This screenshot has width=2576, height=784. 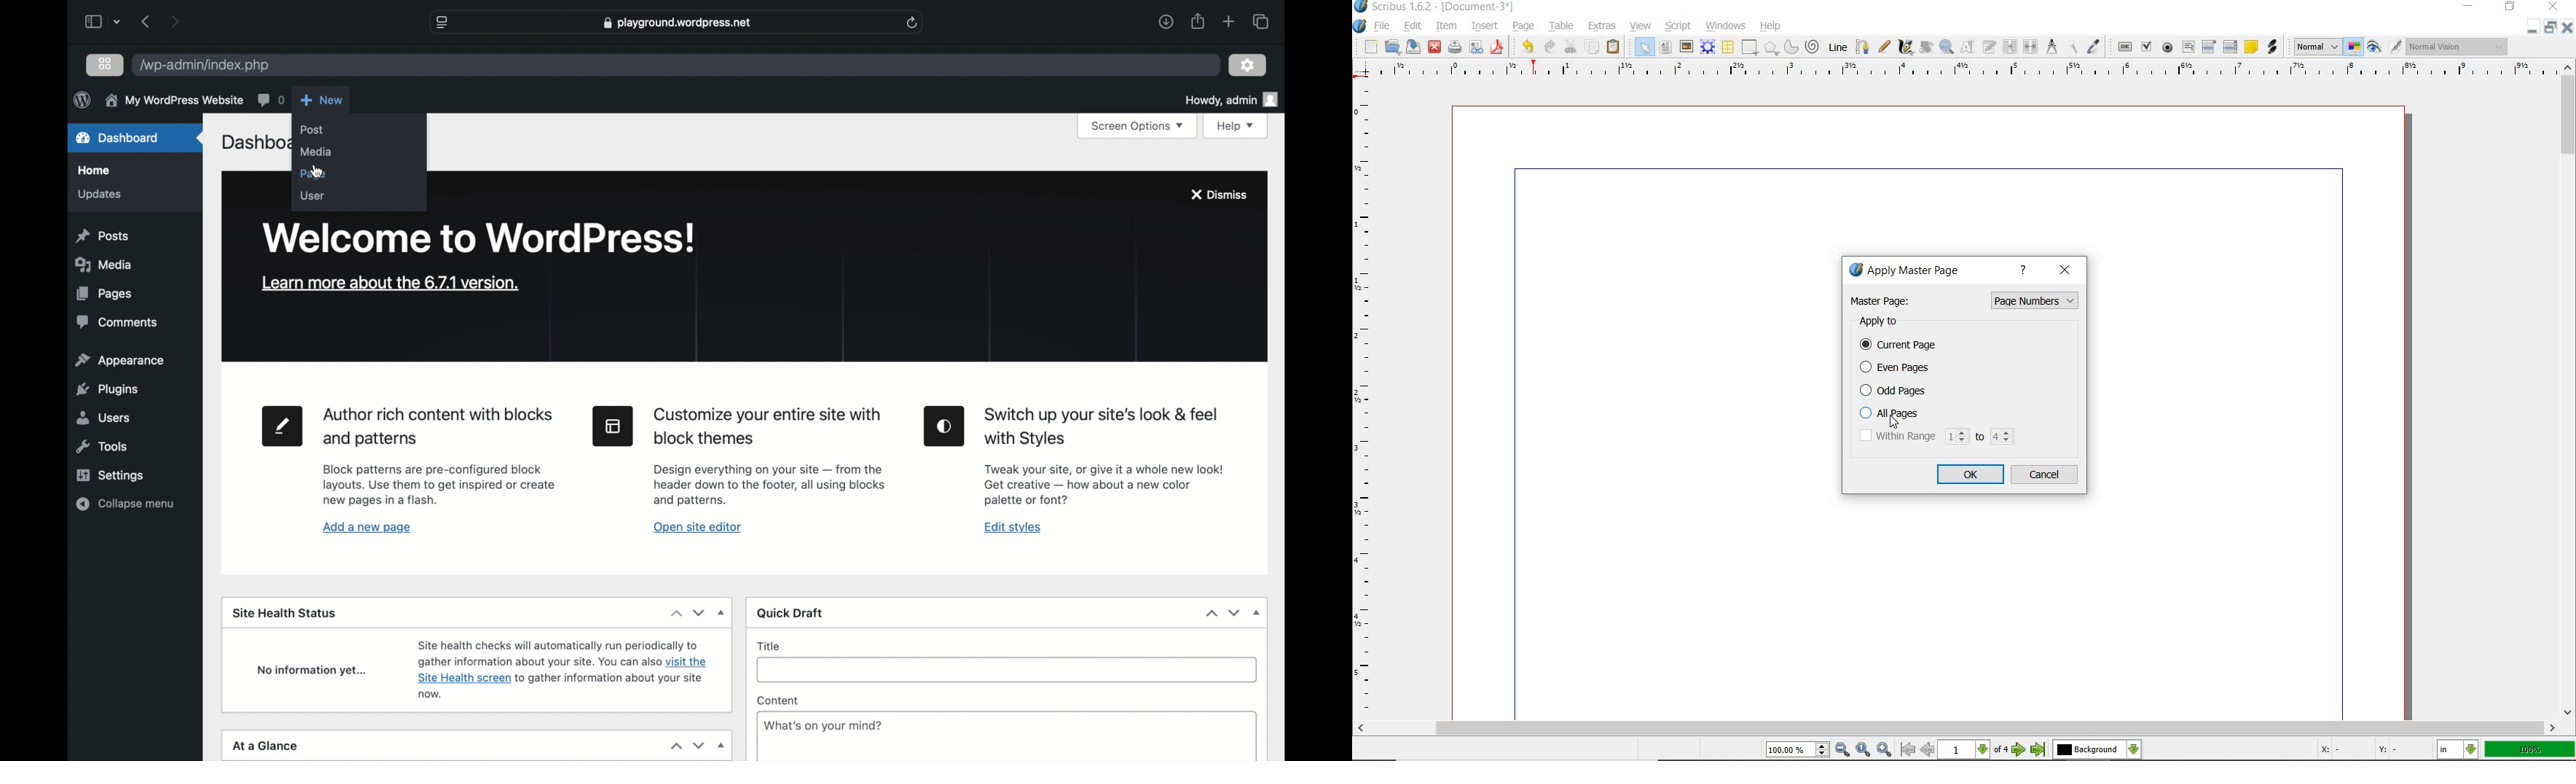 I want to click on web address, so click(x=677, y=23).